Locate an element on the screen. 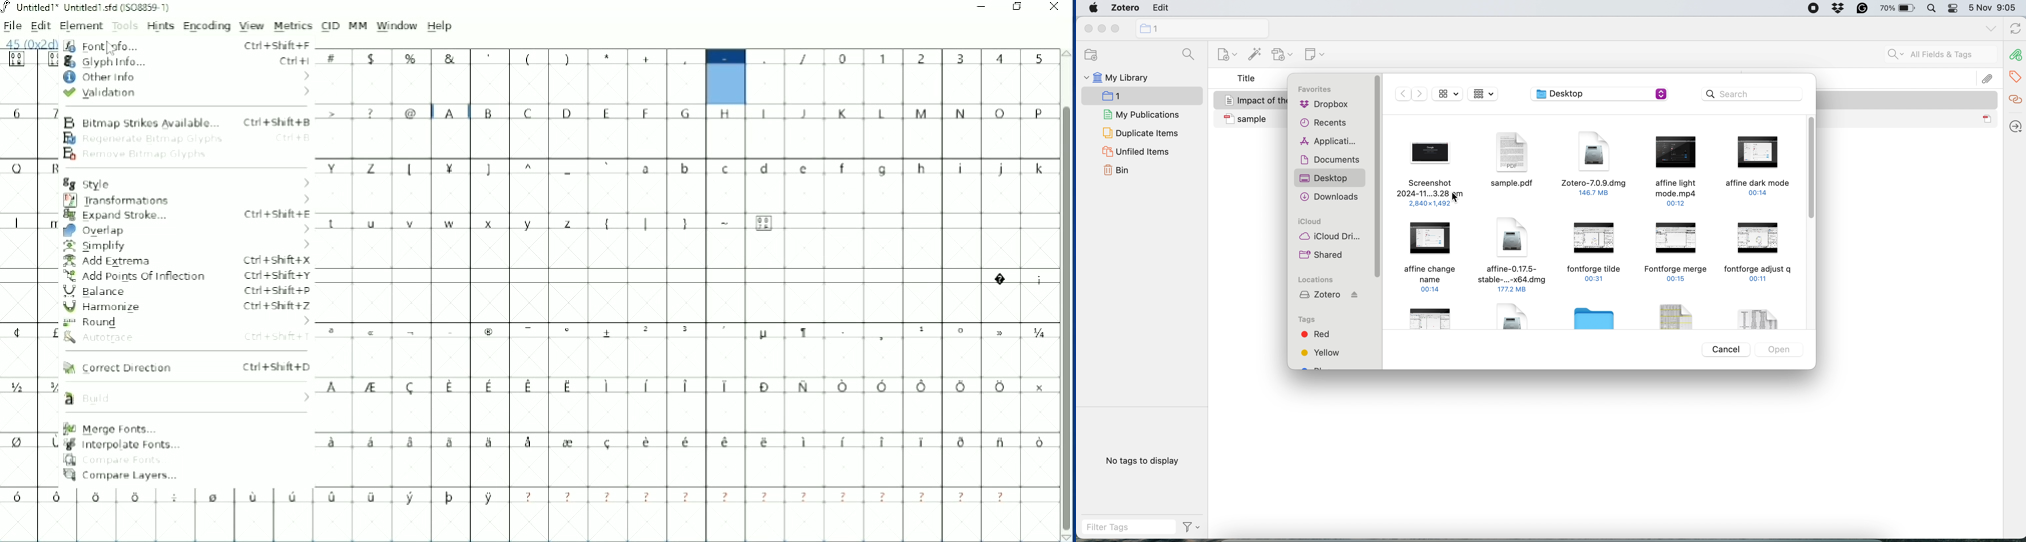 The height and width of the screenshot is (560, 2044). Expand Stroke is located at coordinates (187, 216).